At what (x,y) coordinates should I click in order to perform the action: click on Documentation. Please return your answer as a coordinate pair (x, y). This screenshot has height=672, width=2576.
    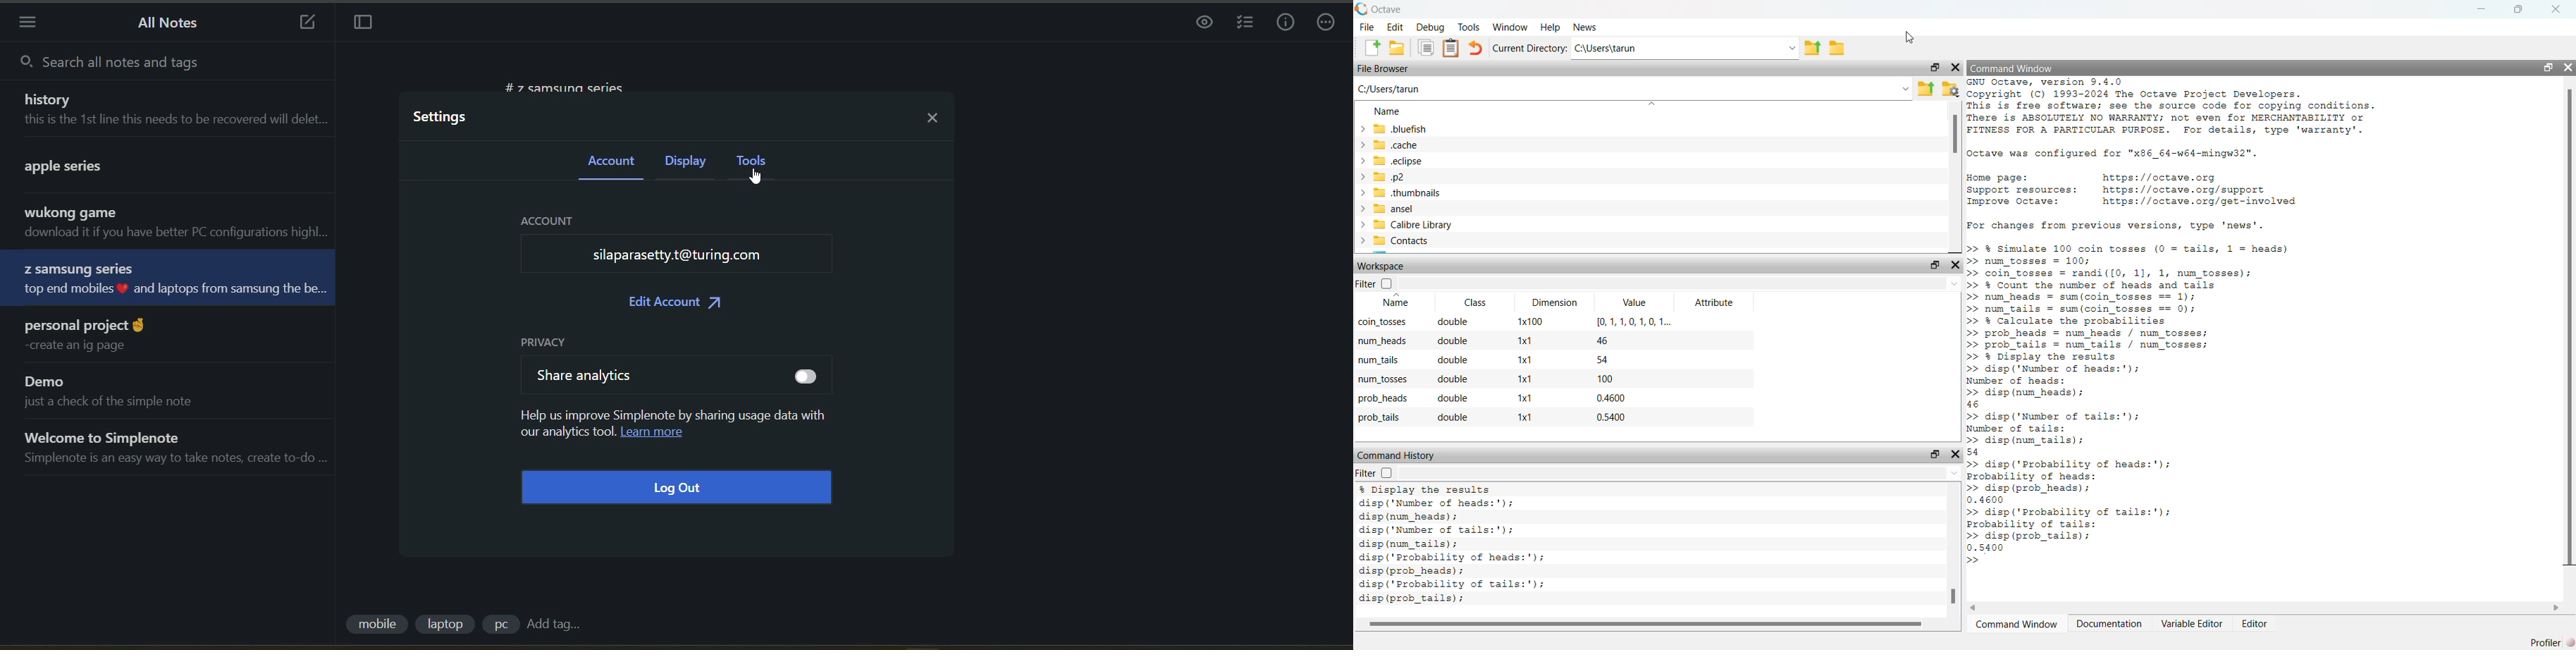
    Looking at the image, I should click on (2110, 624).